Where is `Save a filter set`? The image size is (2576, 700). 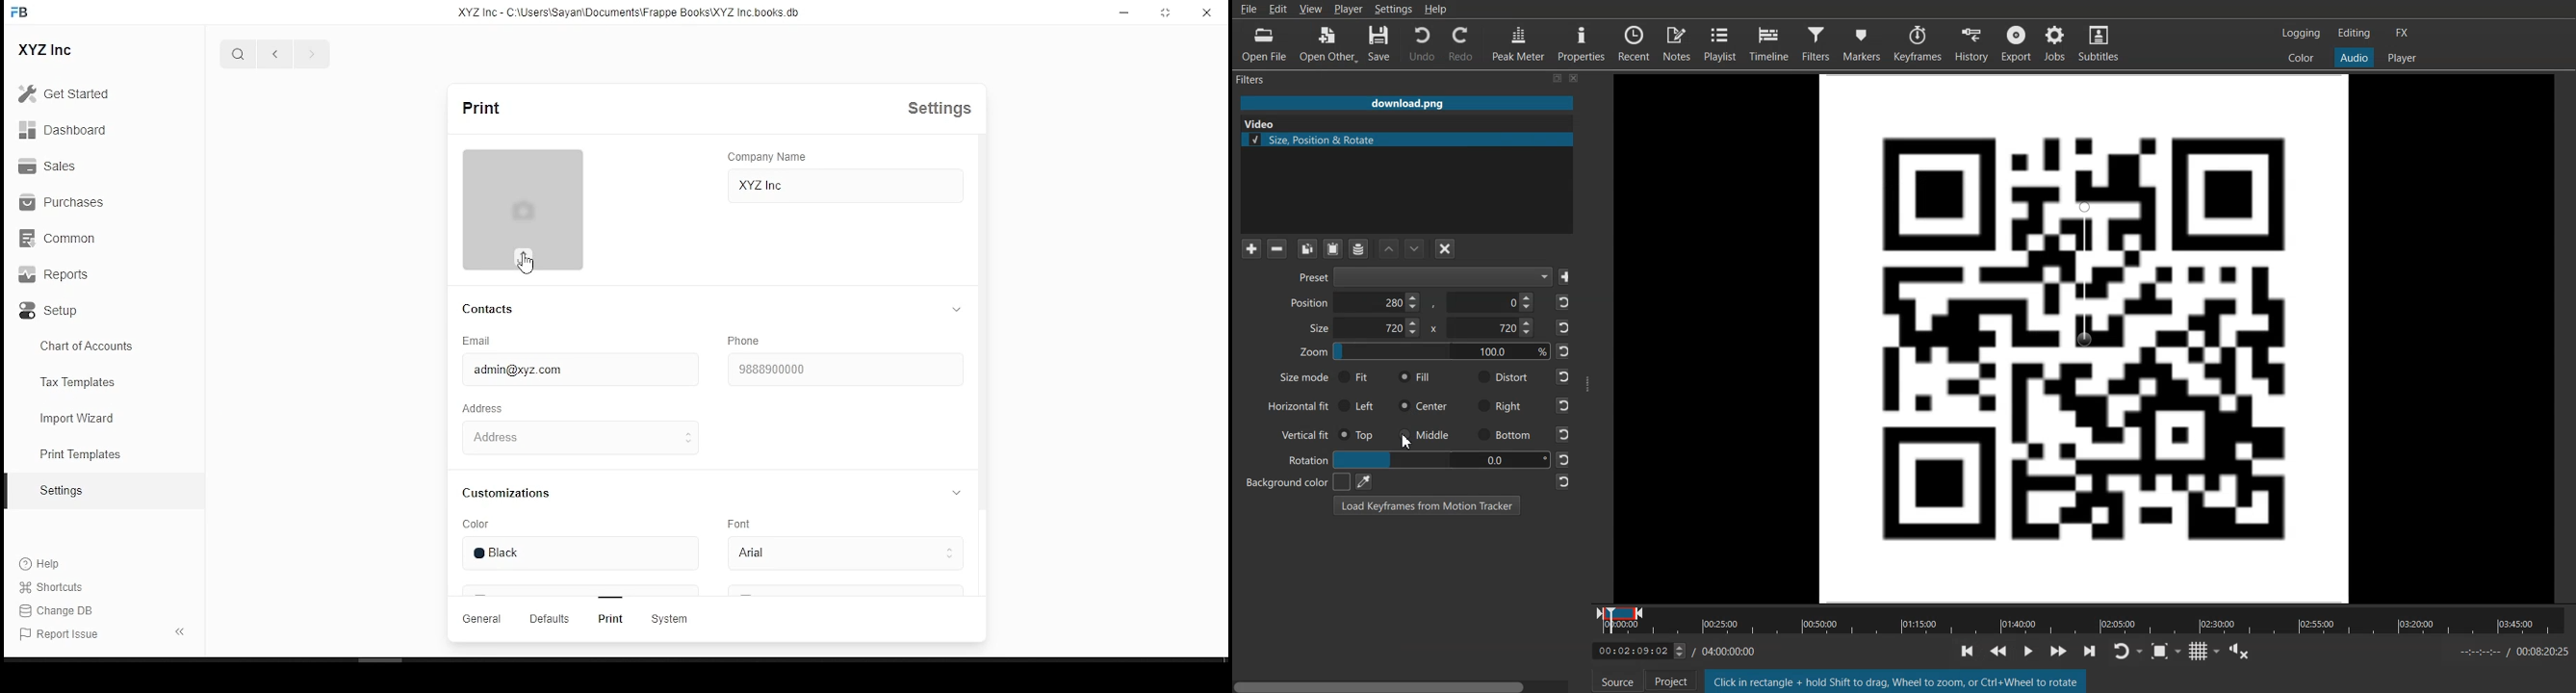
Save a filter set is located at coordinates (1358, 248).